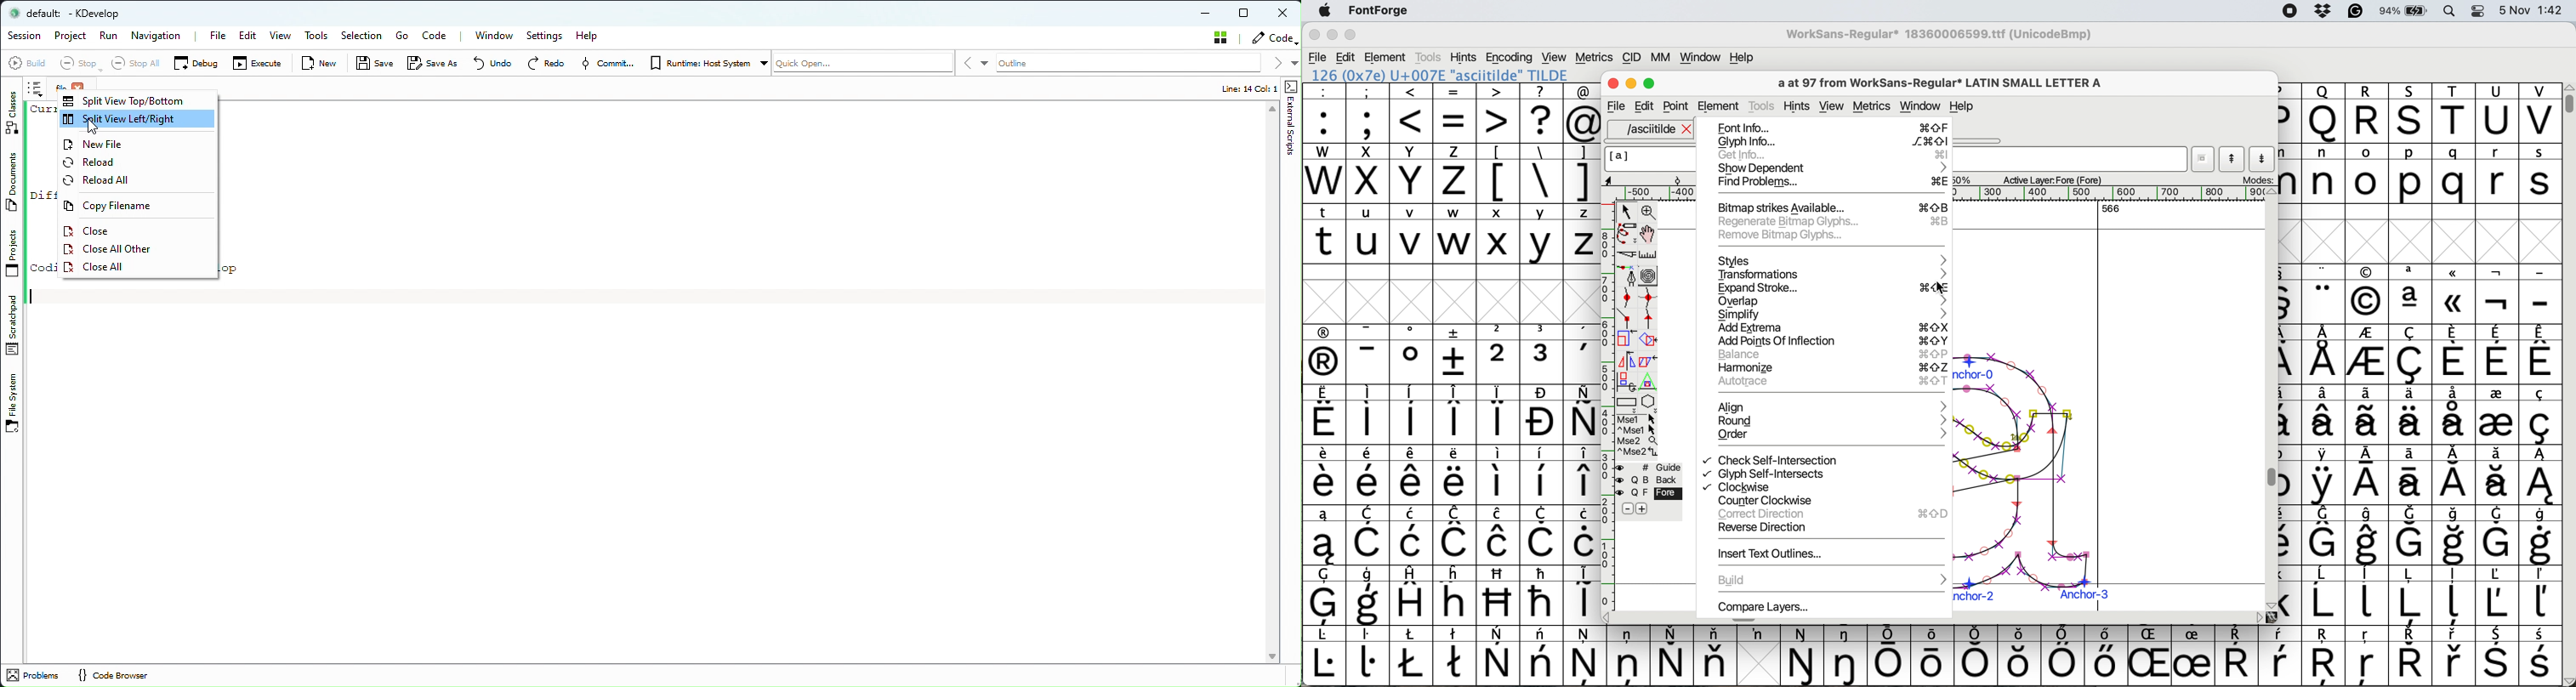 The height and width of the screenshot is (700, 2576). Describe the element at coordinates (1829, 385) in the screenshot. I see `autorace` at that location.